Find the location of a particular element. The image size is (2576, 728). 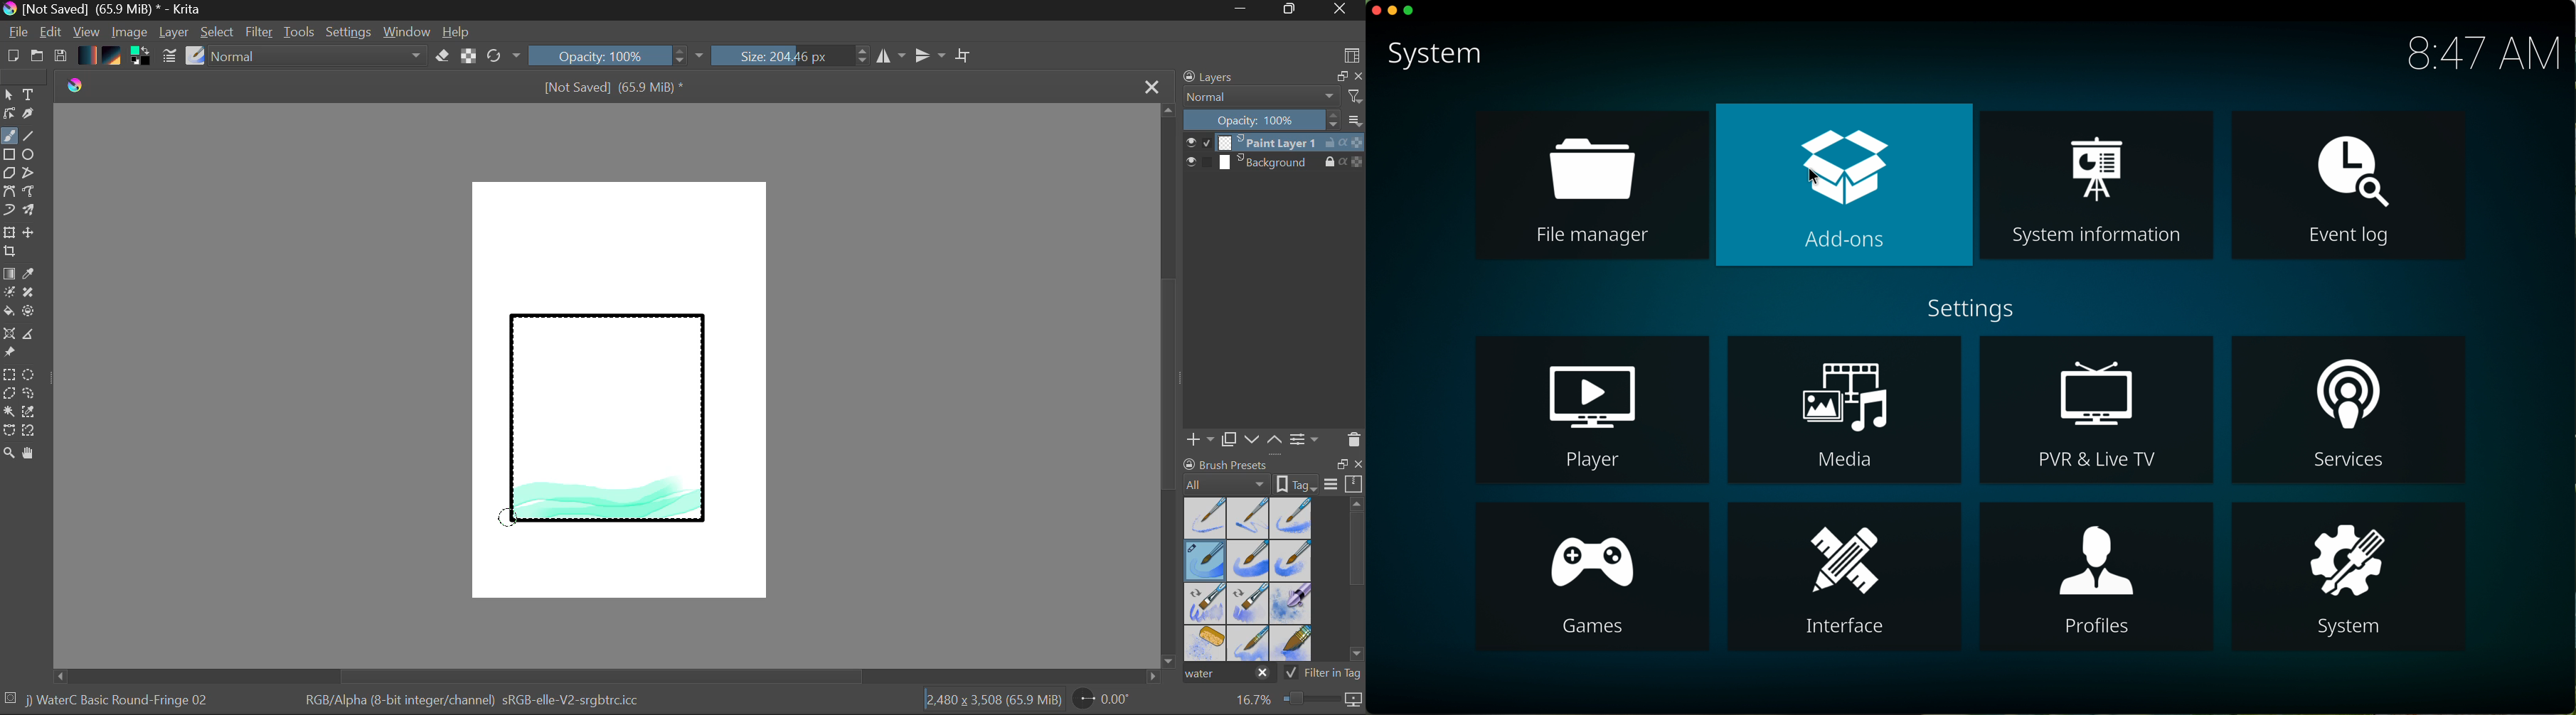

Rectangle Shape Selected is located at coordinates (609, 432).